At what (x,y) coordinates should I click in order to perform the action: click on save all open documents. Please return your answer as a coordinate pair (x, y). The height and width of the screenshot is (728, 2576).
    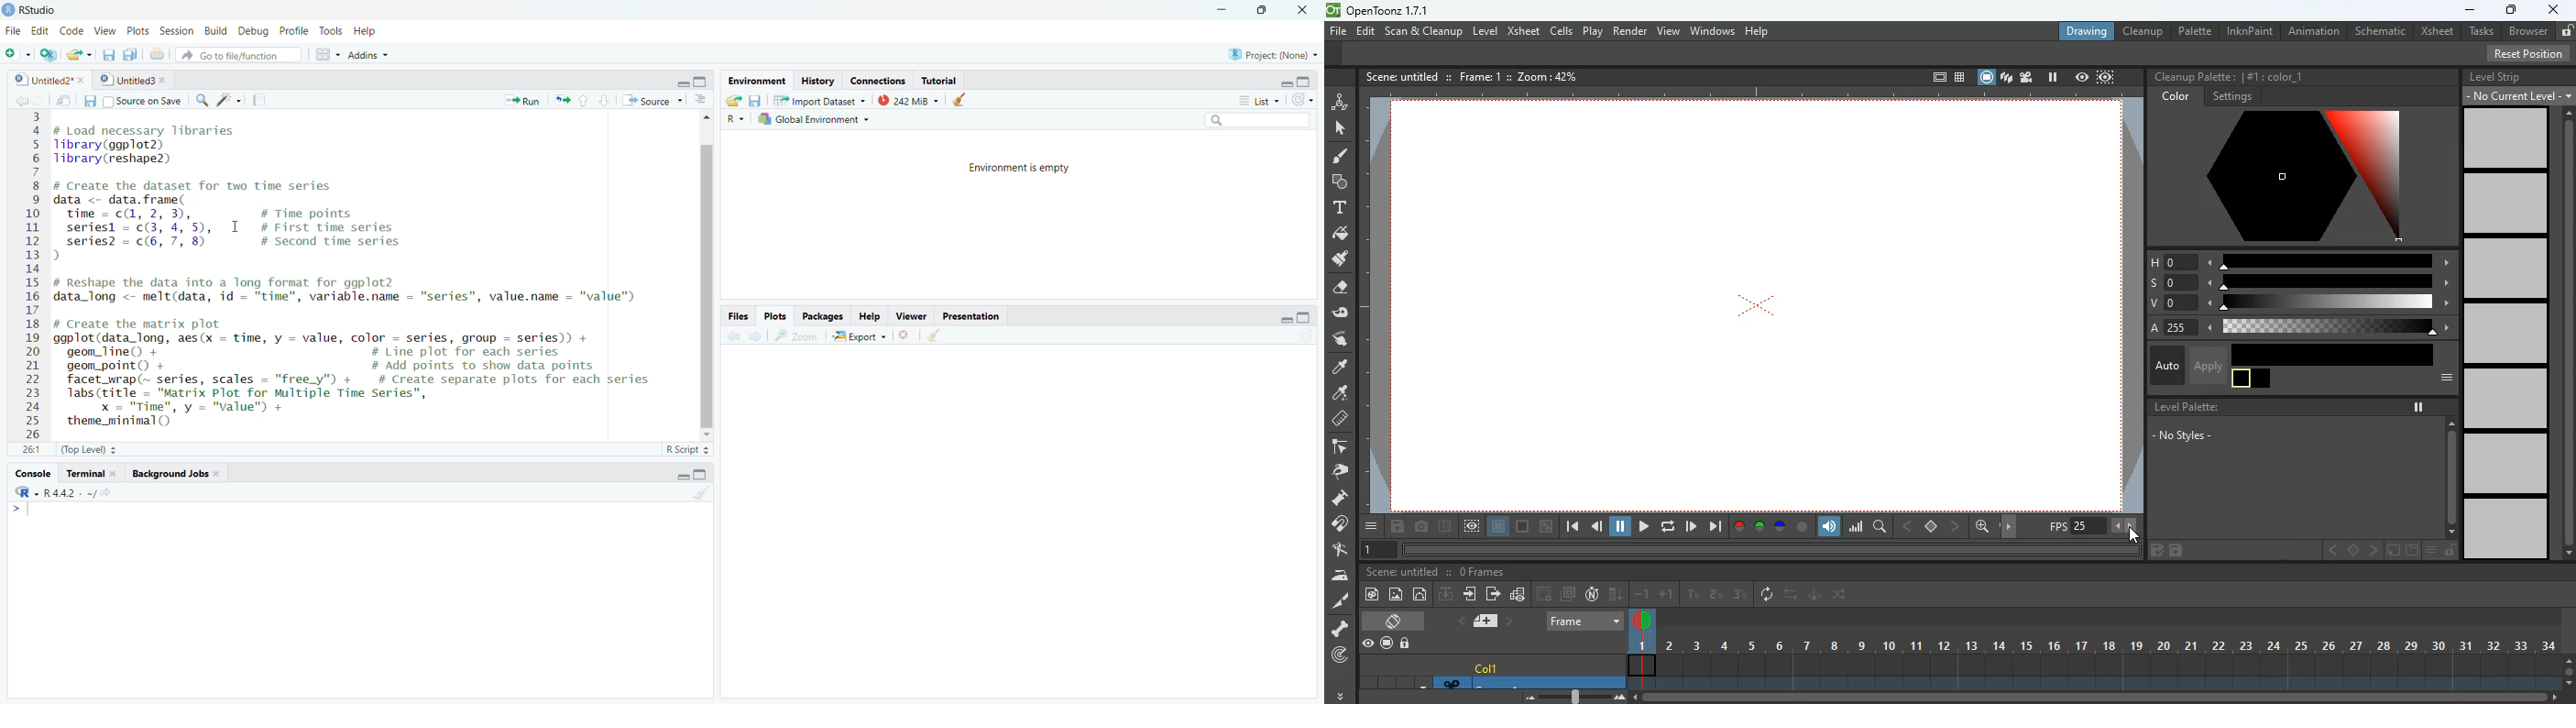
    Looking at the image, I should click on (130, 54).